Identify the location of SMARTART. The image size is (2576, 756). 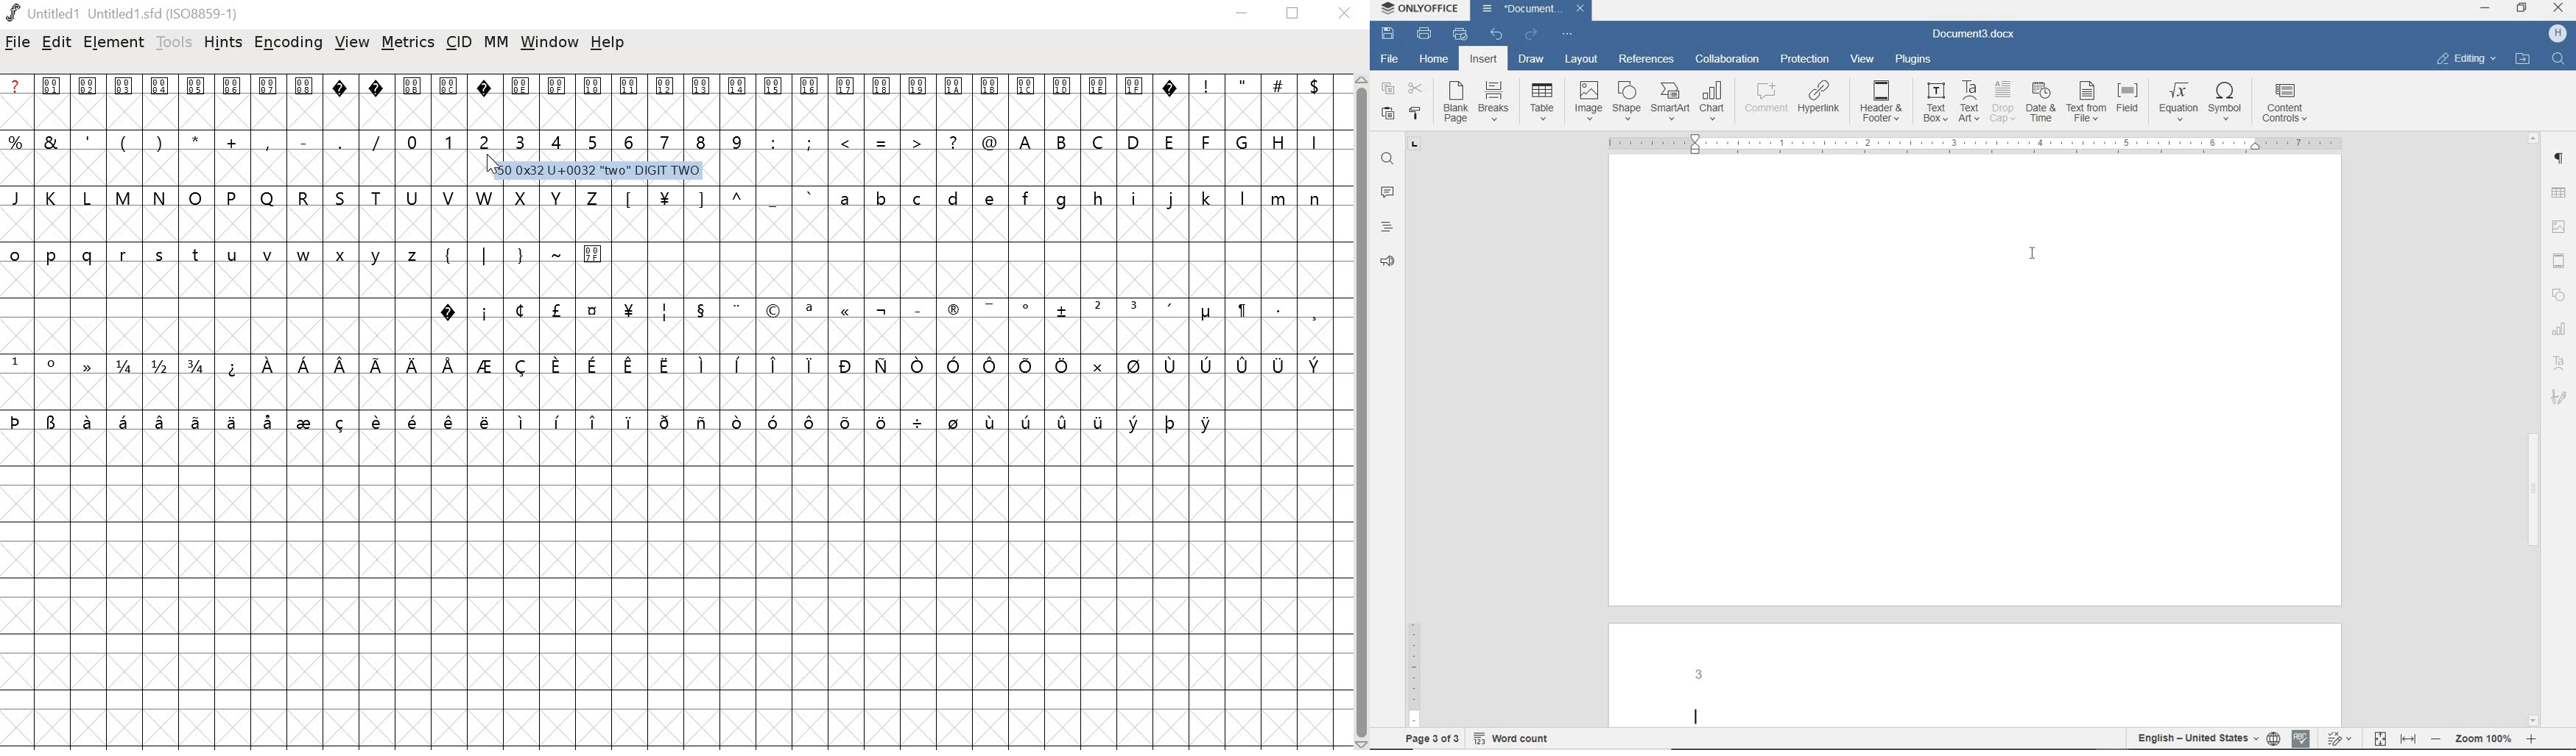
(1671, 103).